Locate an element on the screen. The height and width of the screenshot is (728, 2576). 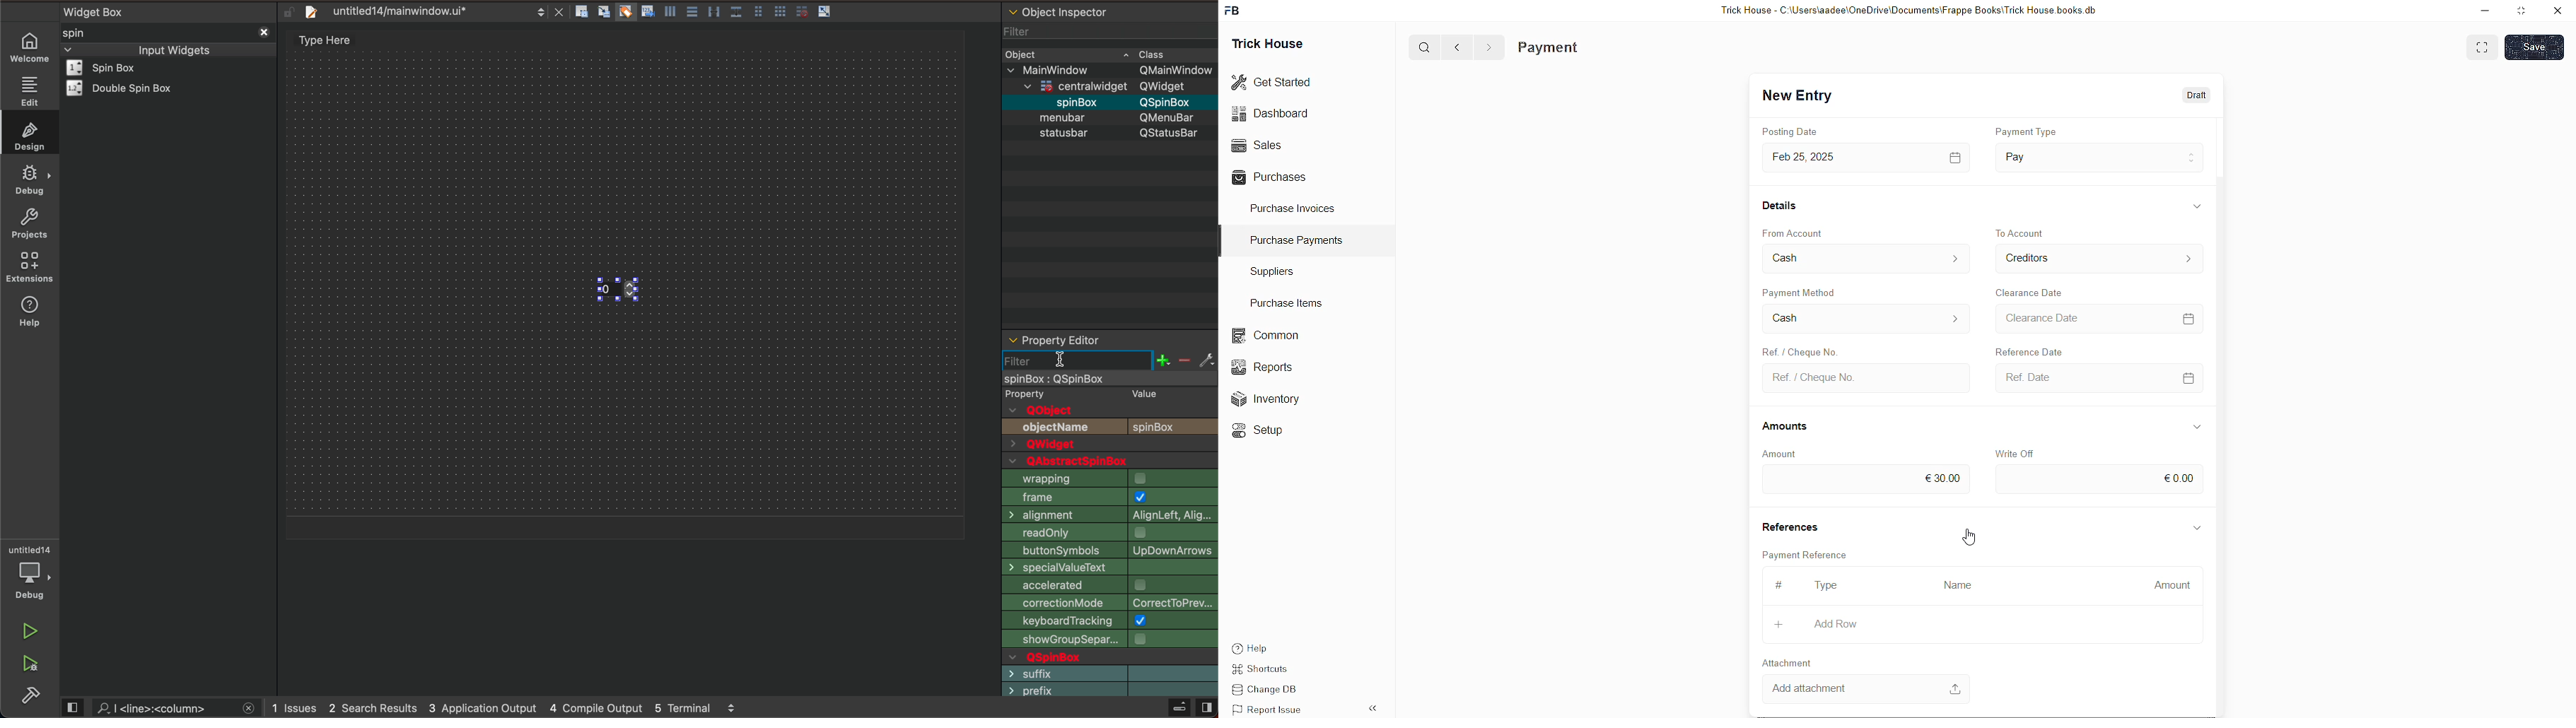
Write Off is located at coordinates (2012, 452).